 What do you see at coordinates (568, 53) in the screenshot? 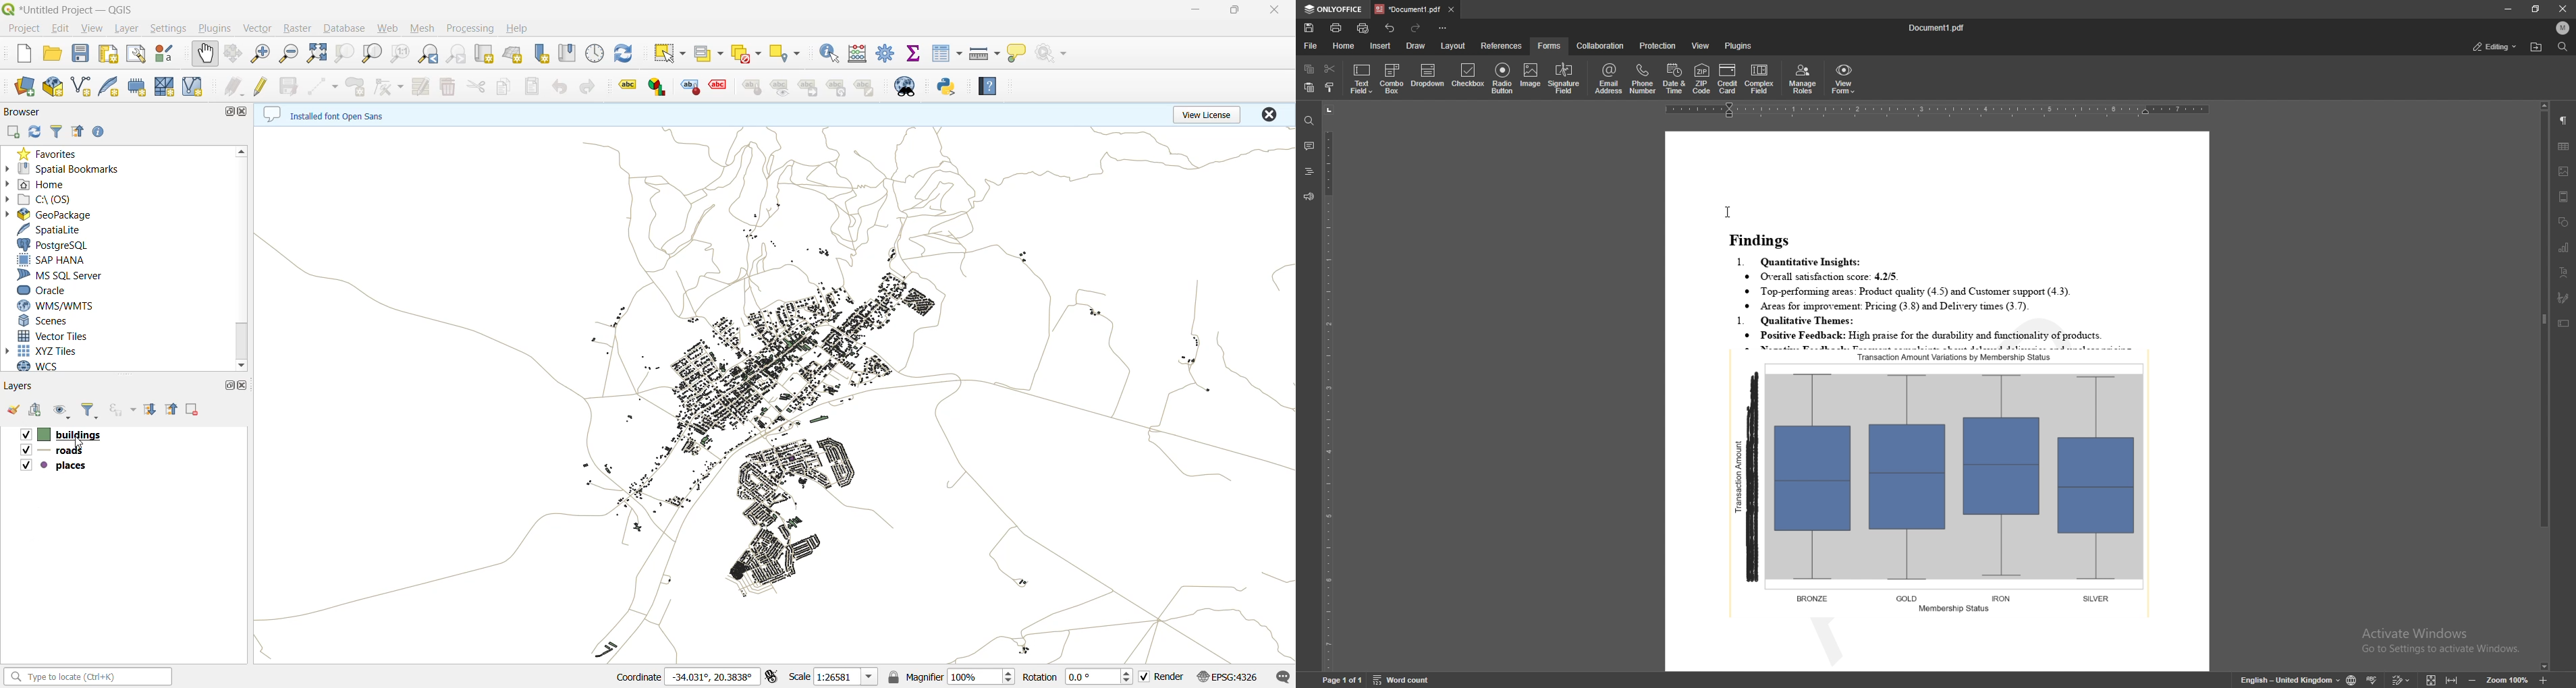
I see `show spatial bookmark` at bounding box center [568, 53].